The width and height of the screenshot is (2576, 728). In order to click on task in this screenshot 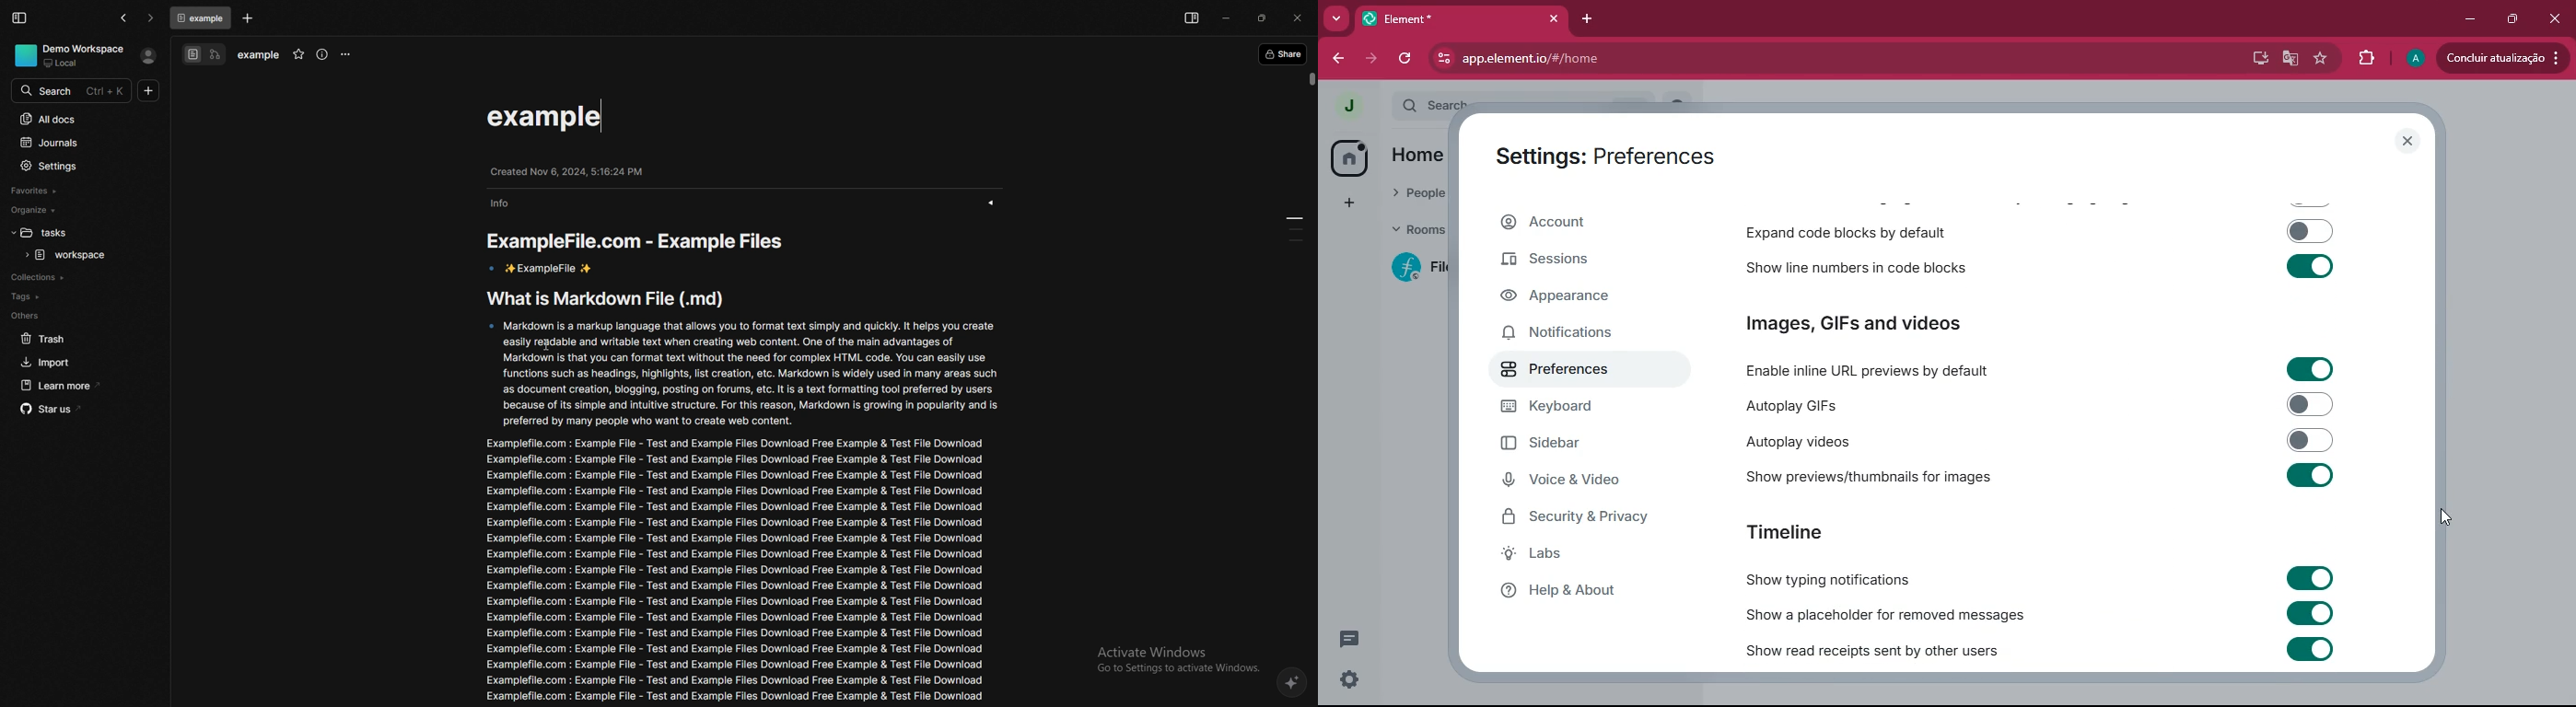, I will do `click(92, 255)`.